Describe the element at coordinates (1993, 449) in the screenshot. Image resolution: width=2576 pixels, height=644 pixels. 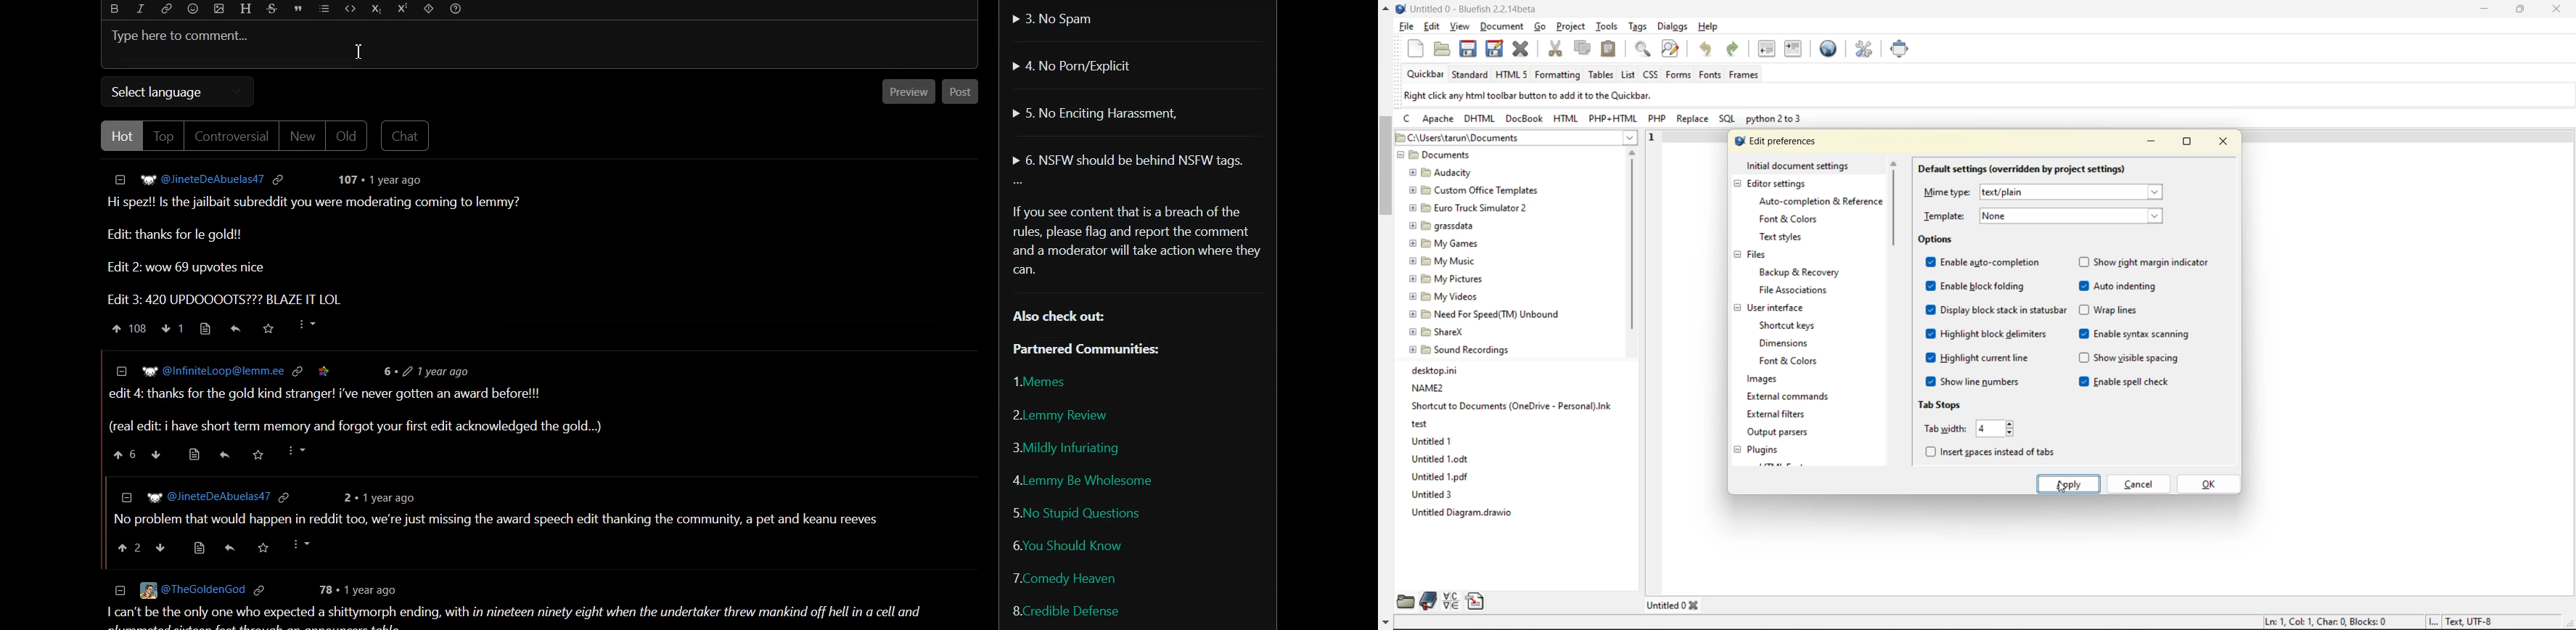
I see `insert spaces instead of tabs` at that location.